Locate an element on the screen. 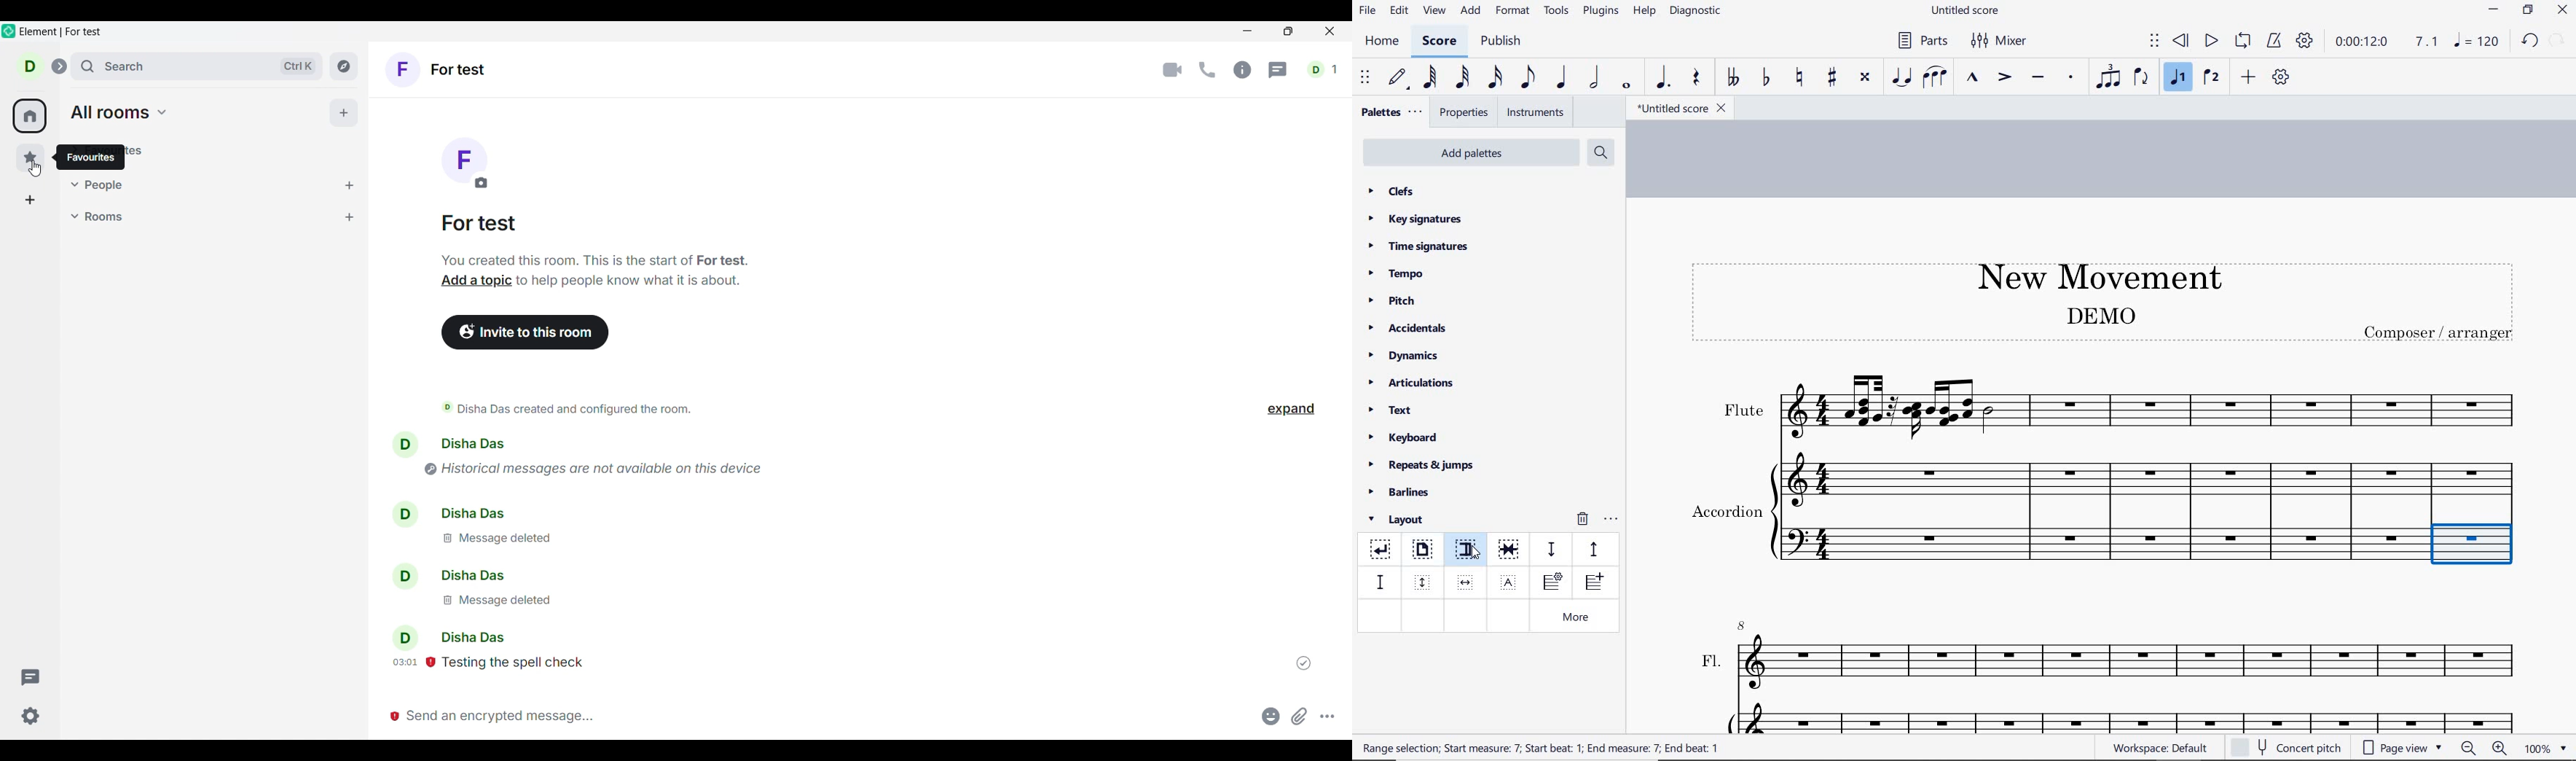 The image size is (2576, 784). all rooms is located at coordinates (120, 112).